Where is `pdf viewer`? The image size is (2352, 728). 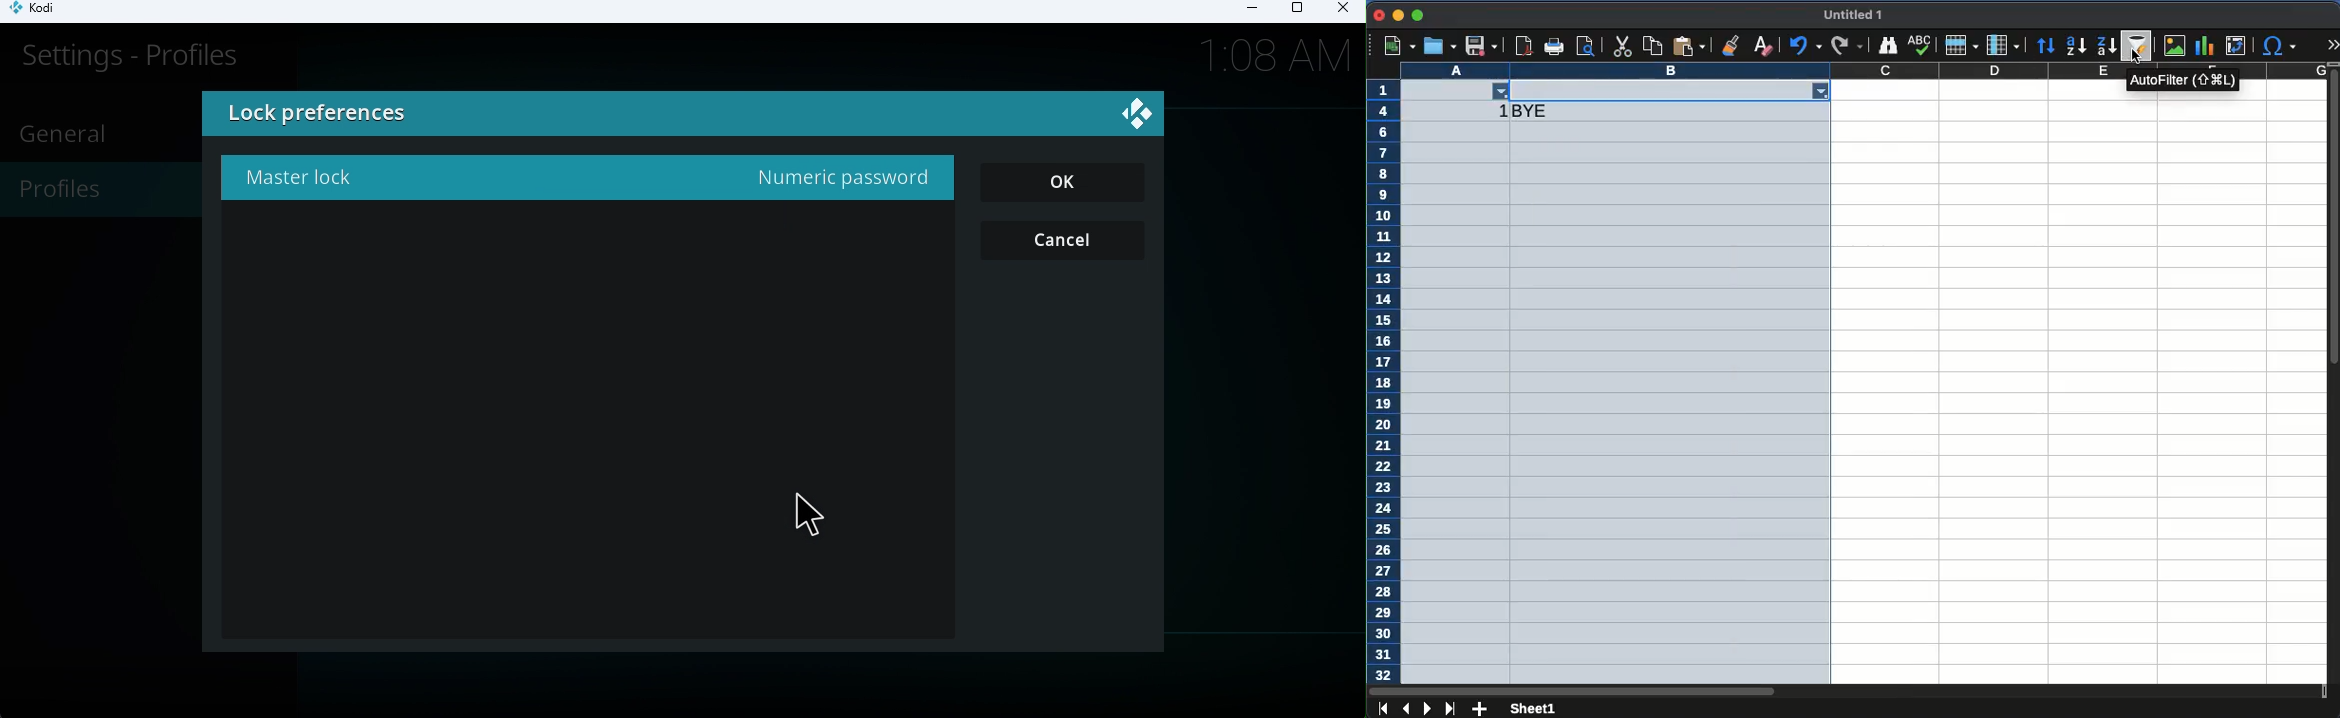
pdf viewer is located at coordinates (1527, 46).